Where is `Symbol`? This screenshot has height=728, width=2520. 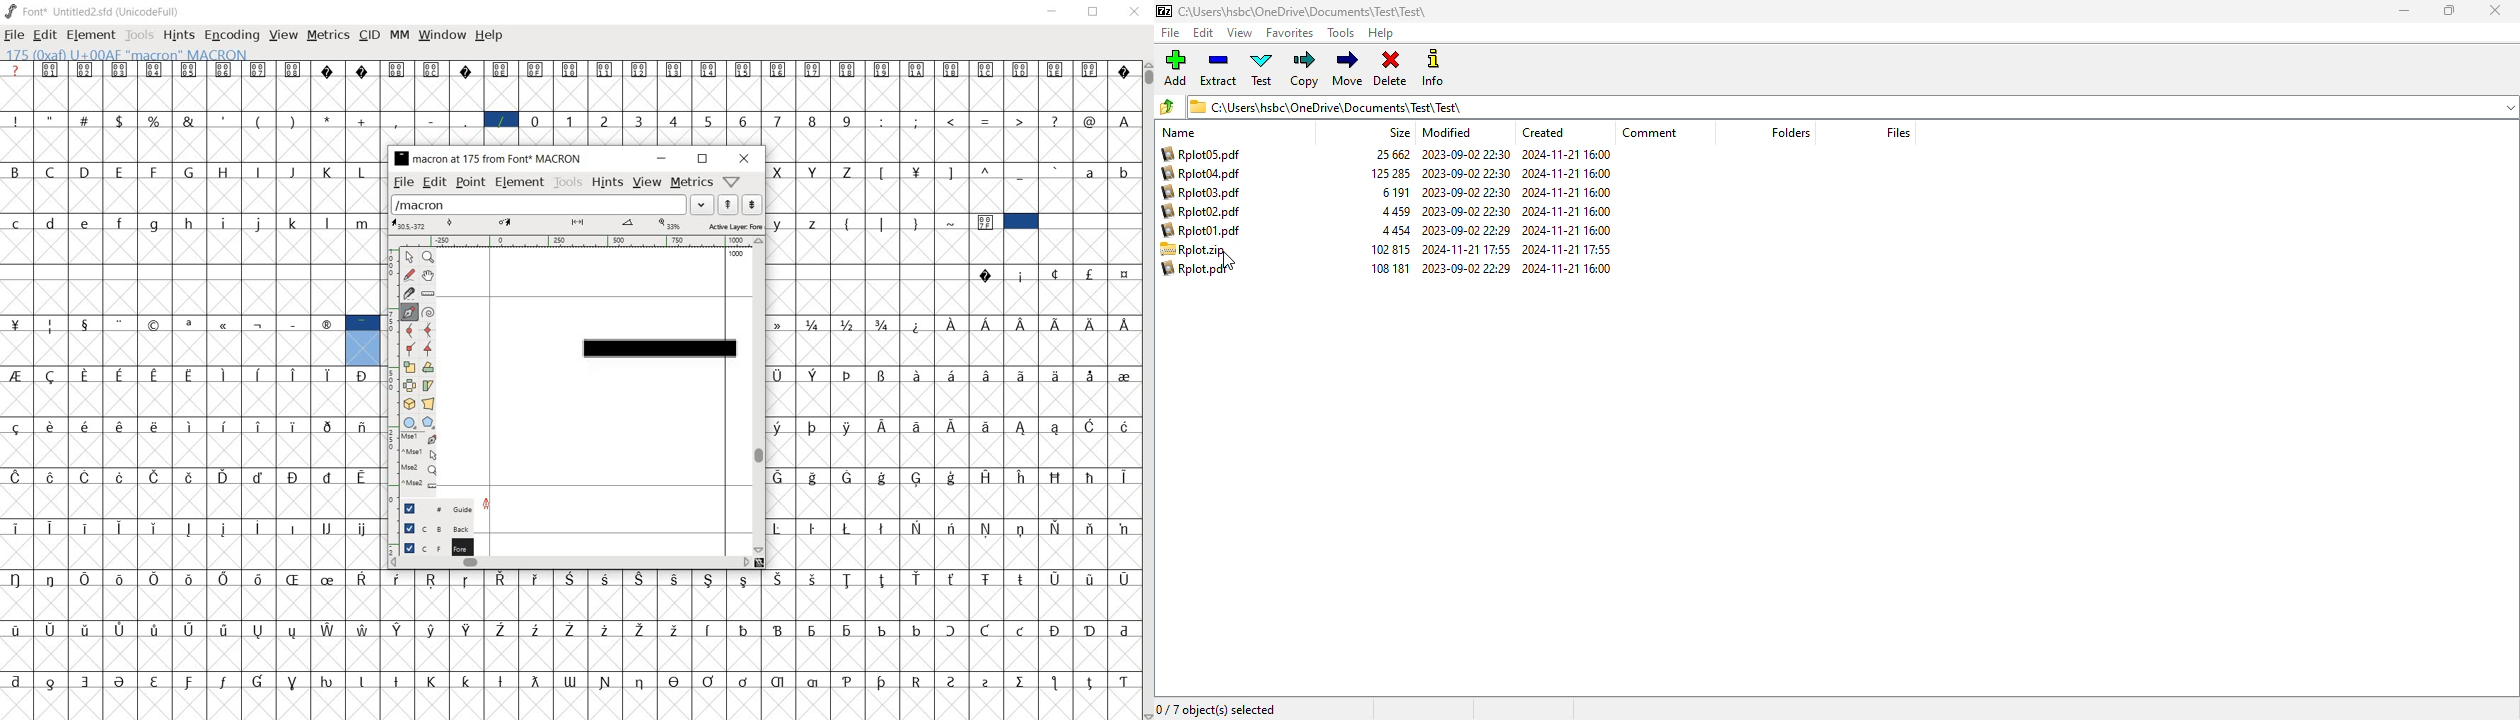
Symbol is located at coordinates (226, 629).